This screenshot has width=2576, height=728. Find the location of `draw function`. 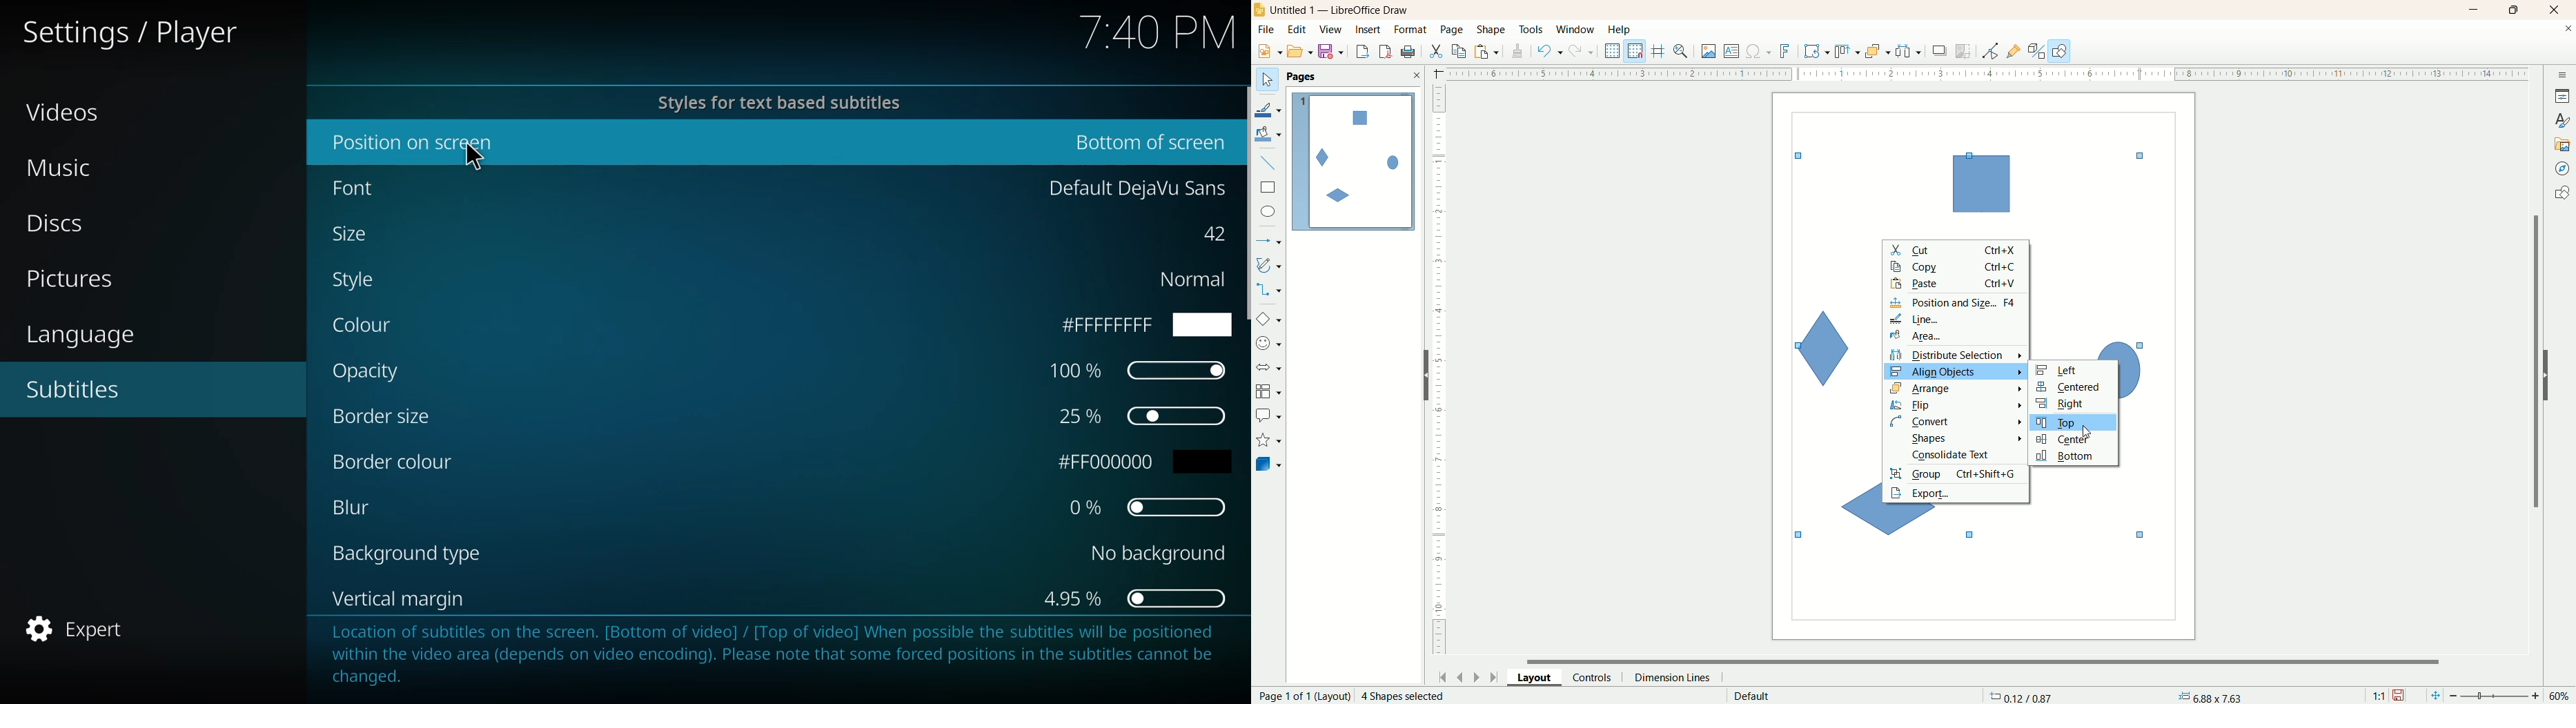

draw function is located at coordinates (2060, 50).